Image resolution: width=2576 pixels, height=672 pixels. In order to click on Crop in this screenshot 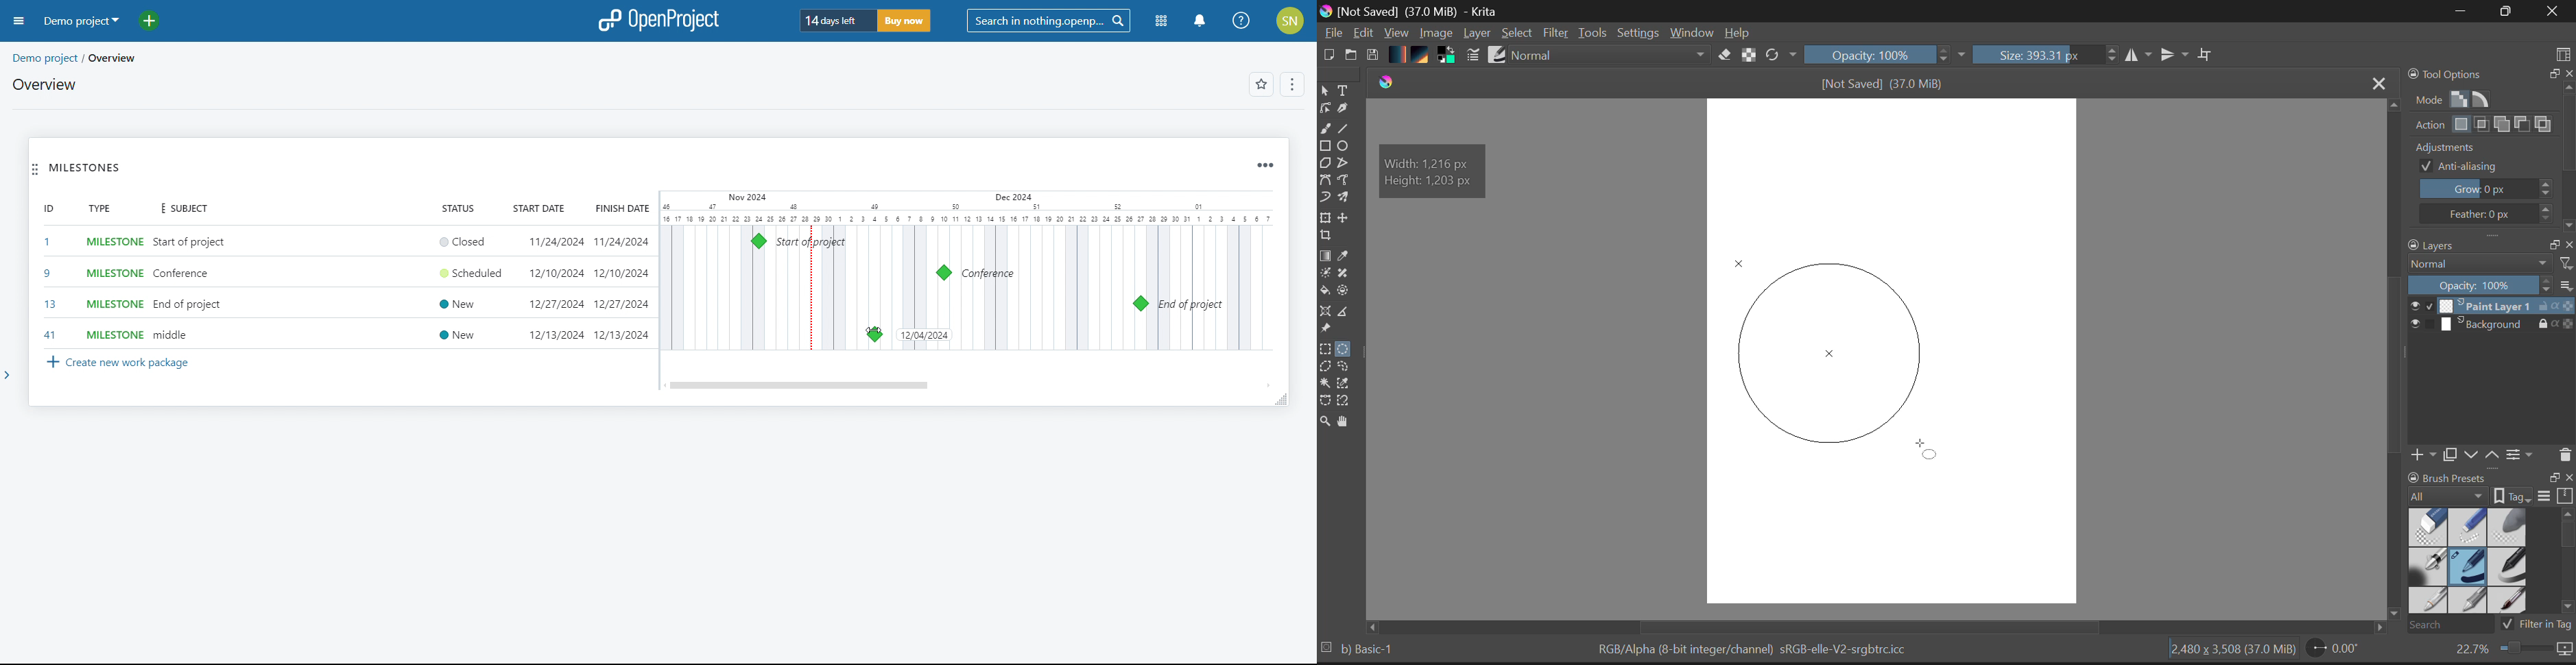, I will do `click(2206, 55)`.